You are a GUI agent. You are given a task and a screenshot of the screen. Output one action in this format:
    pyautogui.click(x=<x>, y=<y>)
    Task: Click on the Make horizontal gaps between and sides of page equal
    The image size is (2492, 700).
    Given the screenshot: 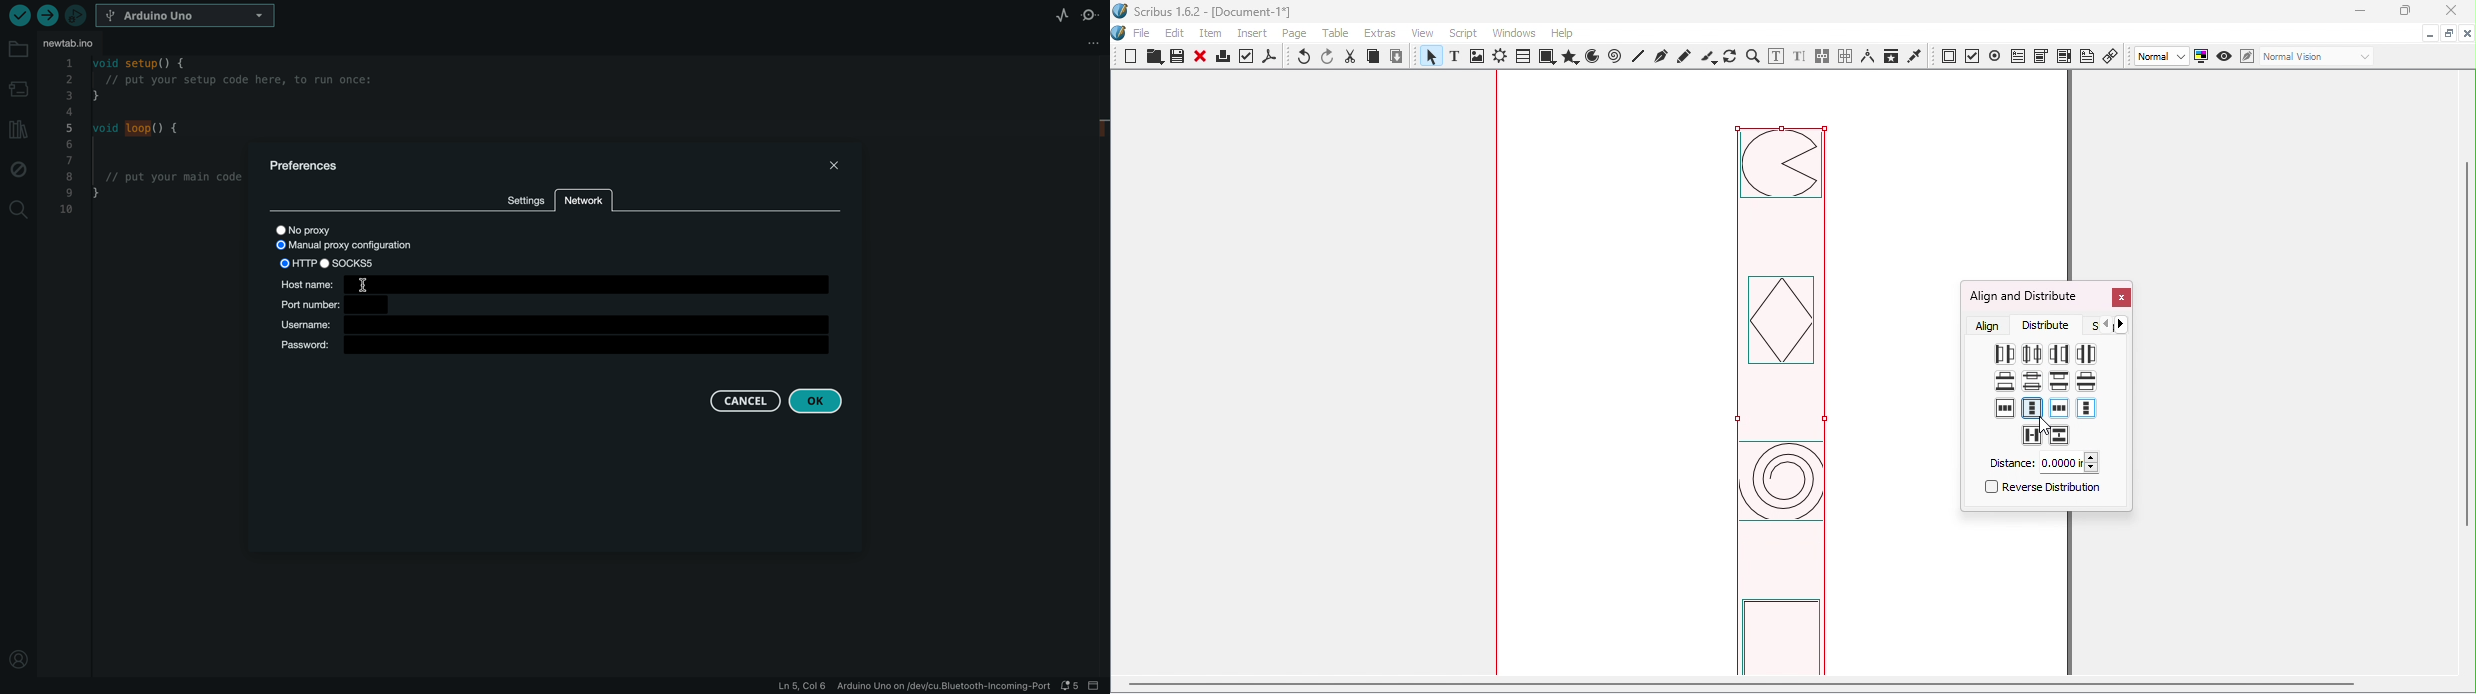 What is the action you would take?
    pyautogui.click(x=2006, y=408)
    